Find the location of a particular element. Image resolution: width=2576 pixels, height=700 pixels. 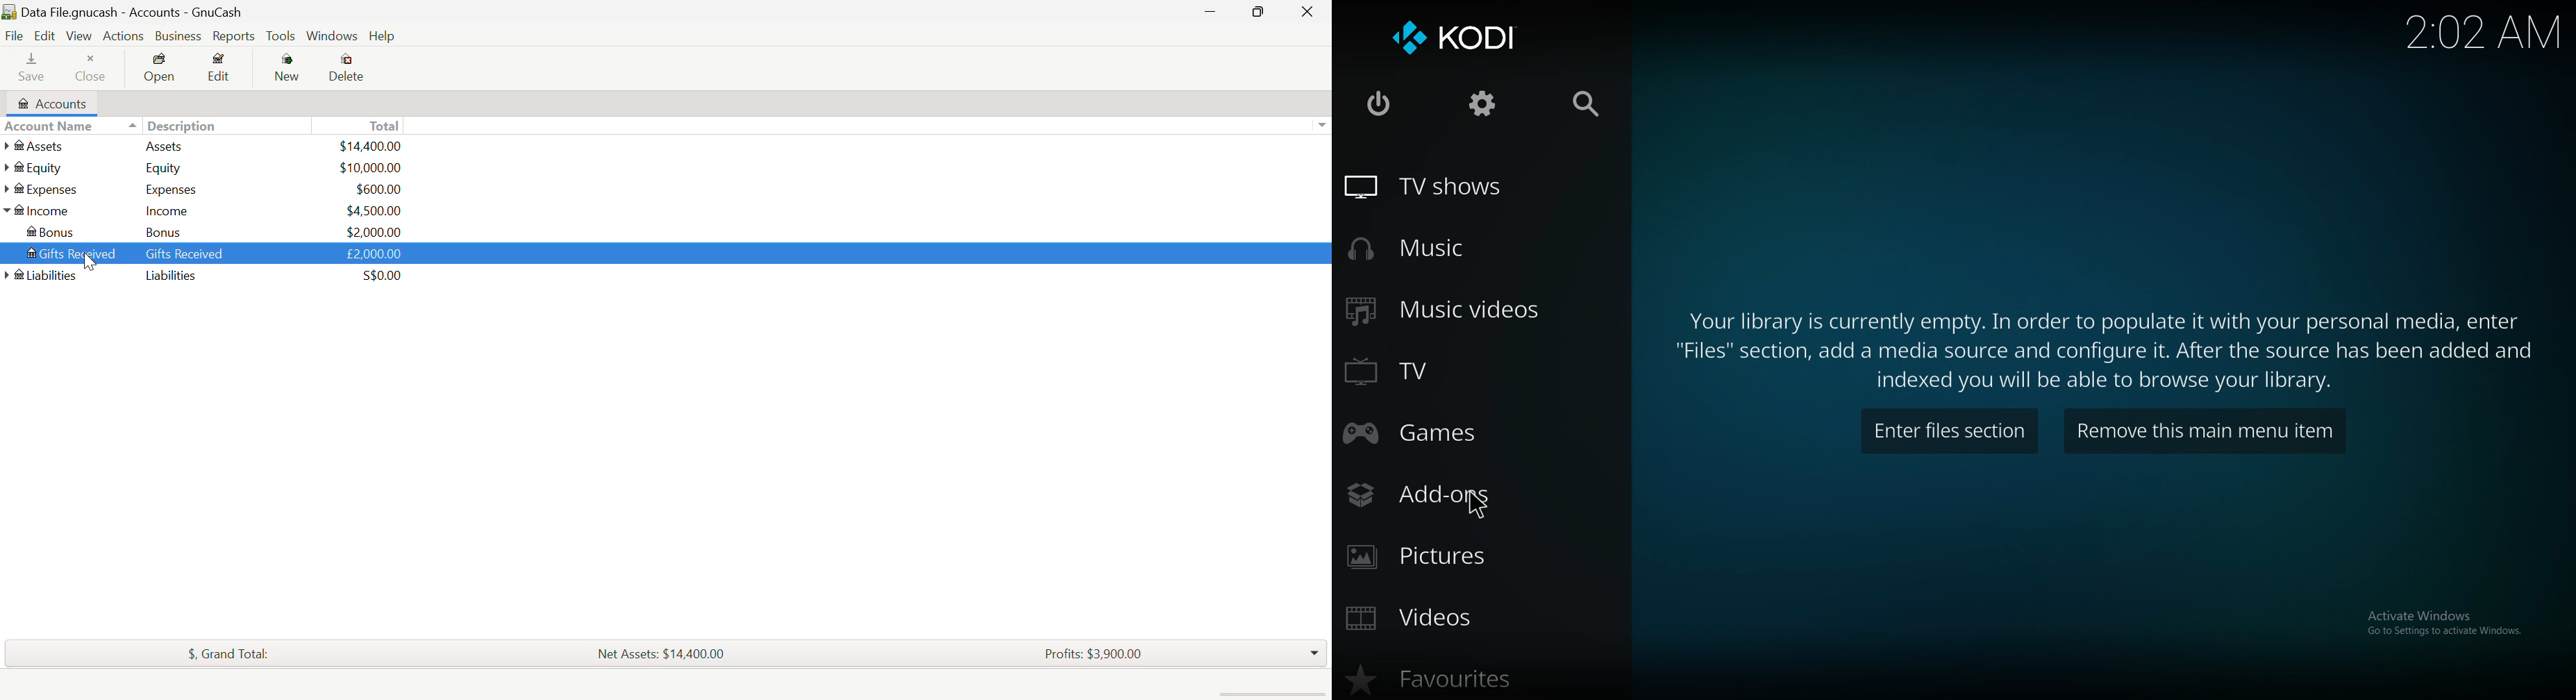

games is located at coordinates (1418, 432).